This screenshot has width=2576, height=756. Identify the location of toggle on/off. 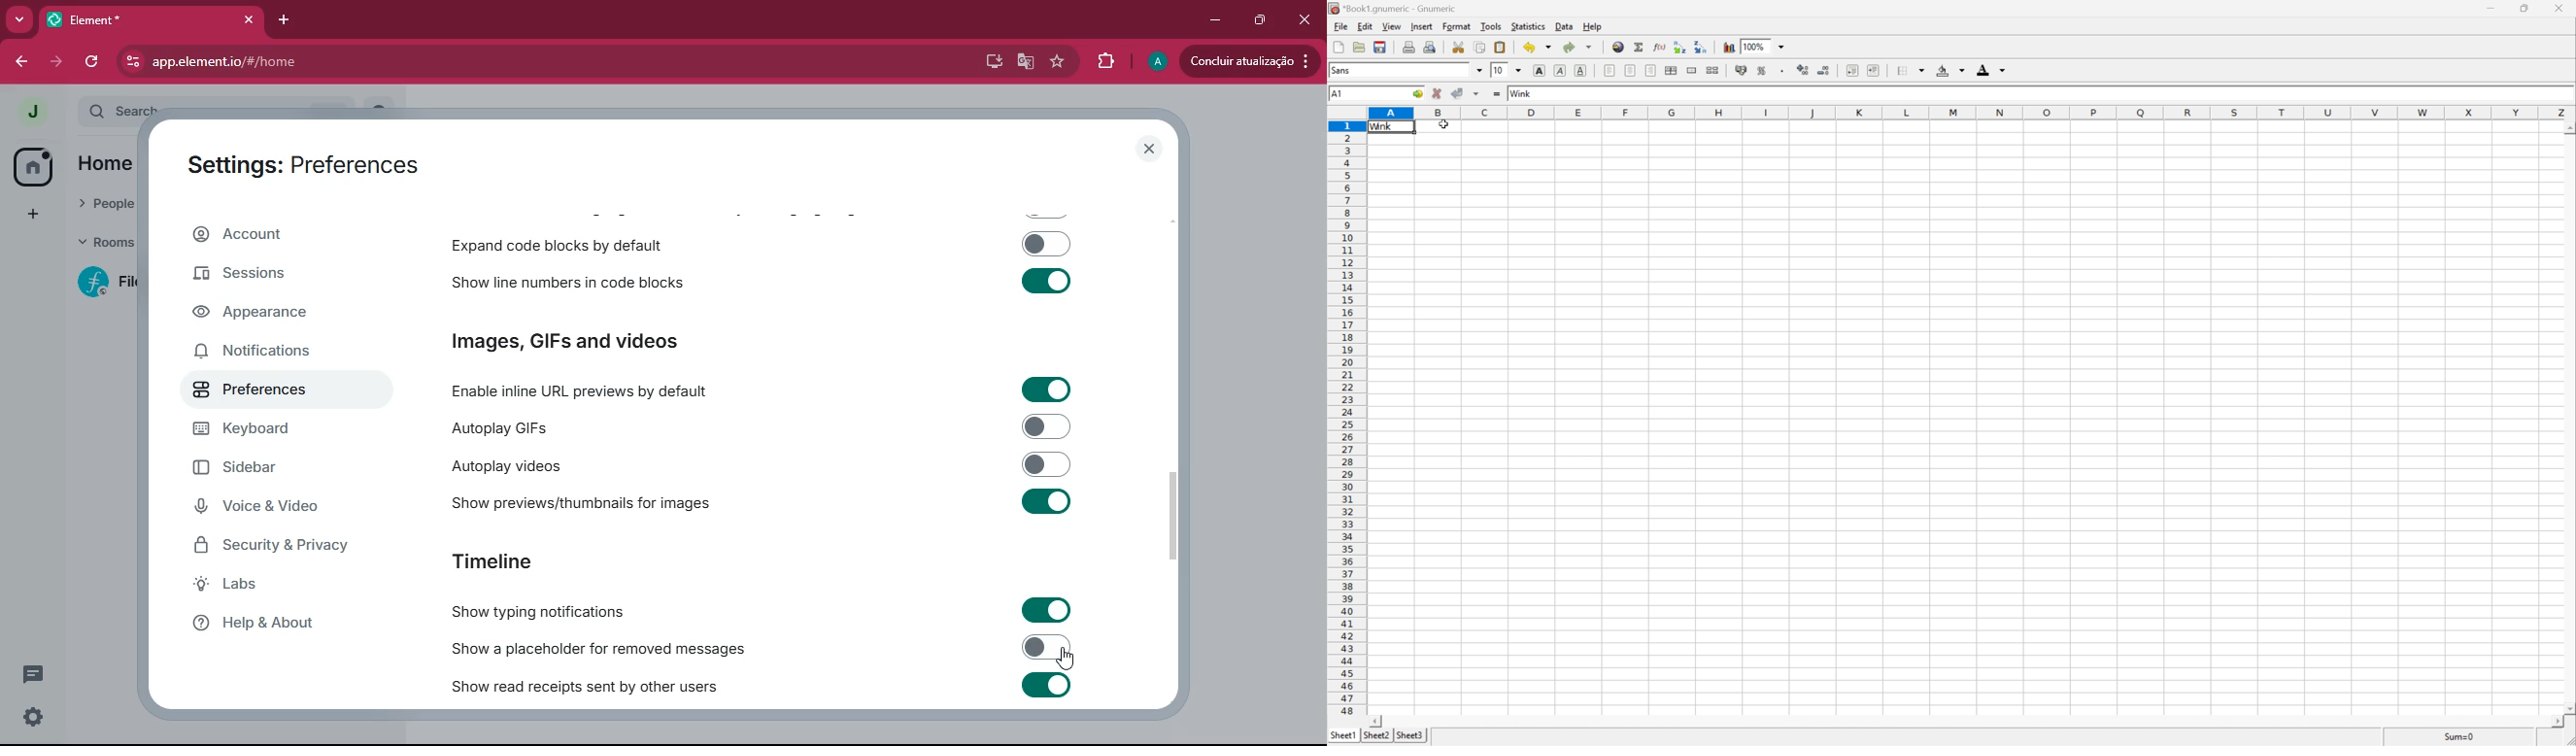
(1046, 281).